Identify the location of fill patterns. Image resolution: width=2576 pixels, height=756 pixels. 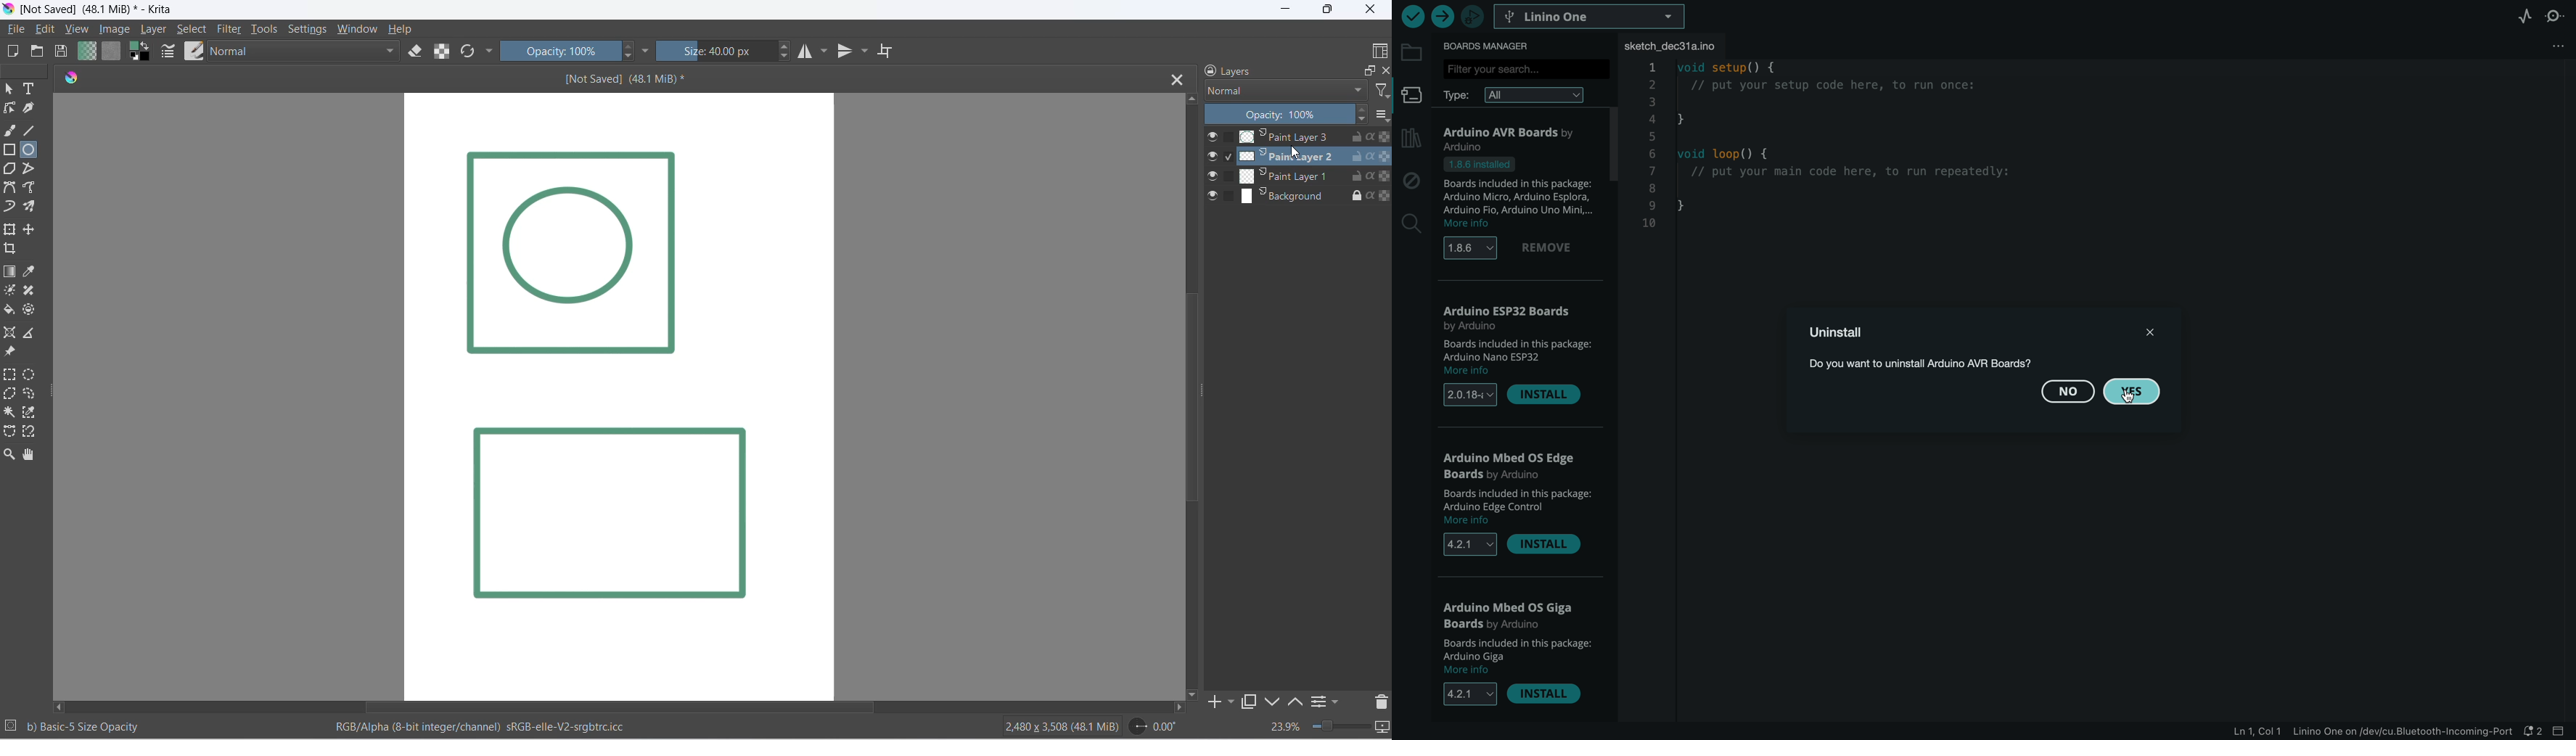
(112, 52).